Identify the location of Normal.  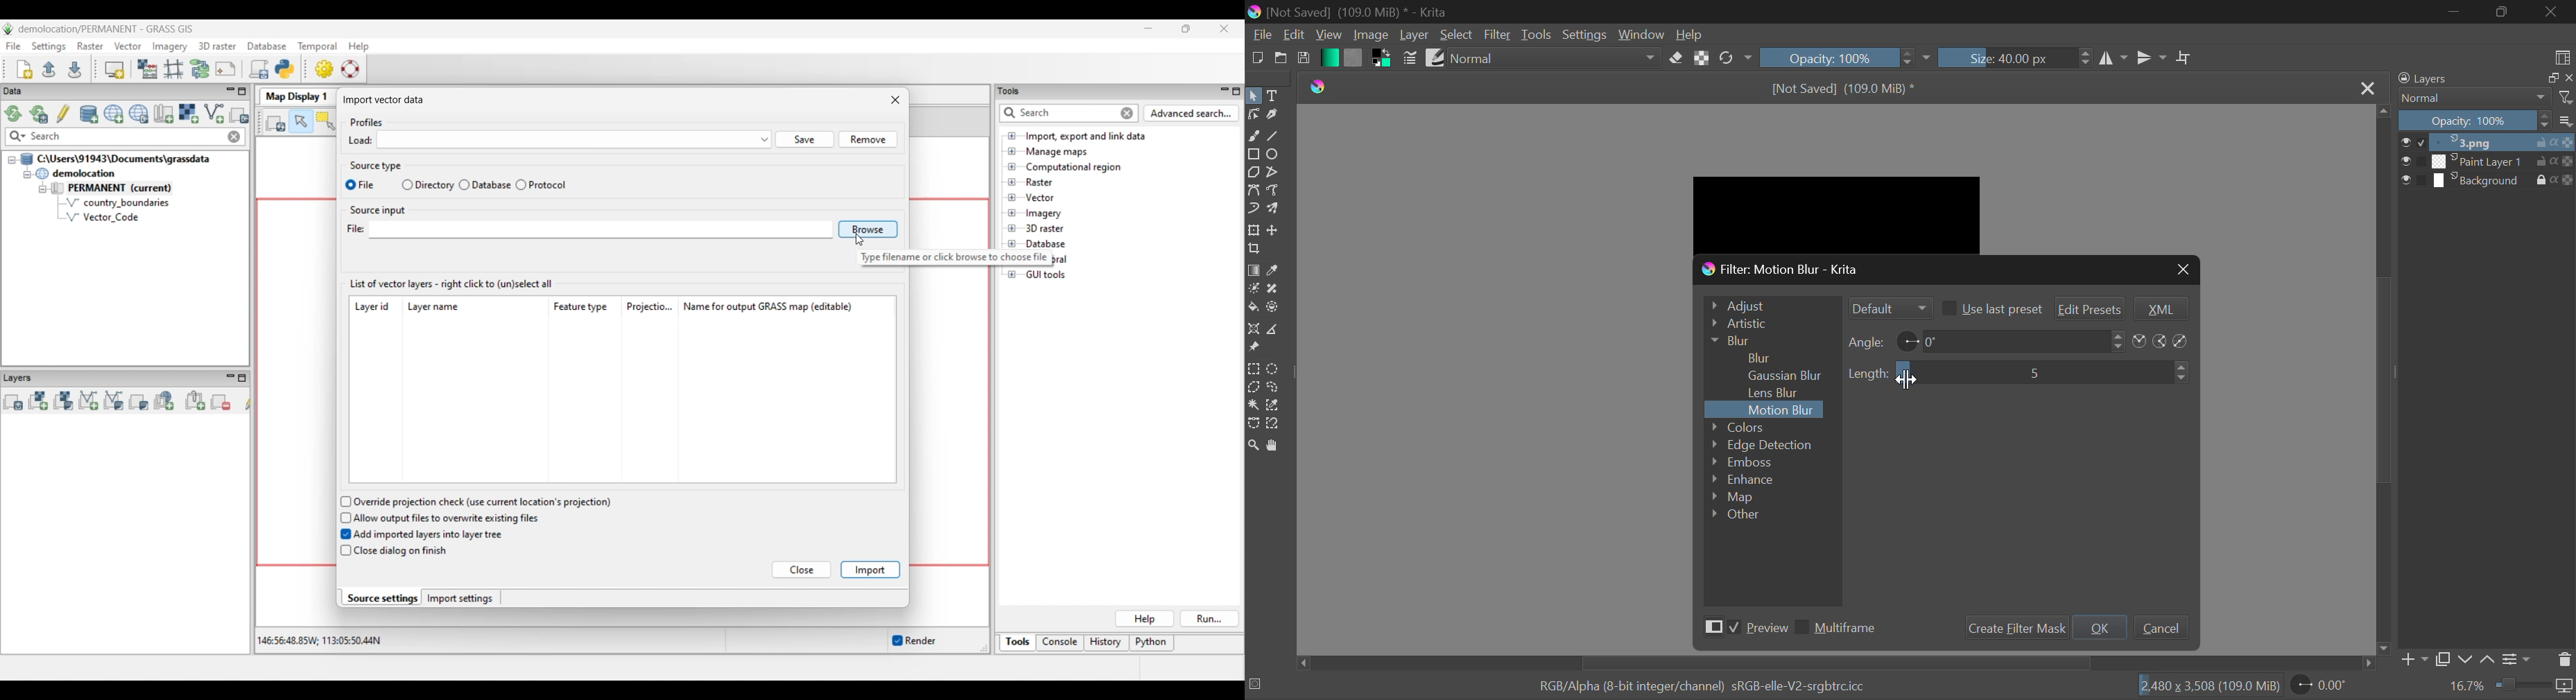
(2484, 98).